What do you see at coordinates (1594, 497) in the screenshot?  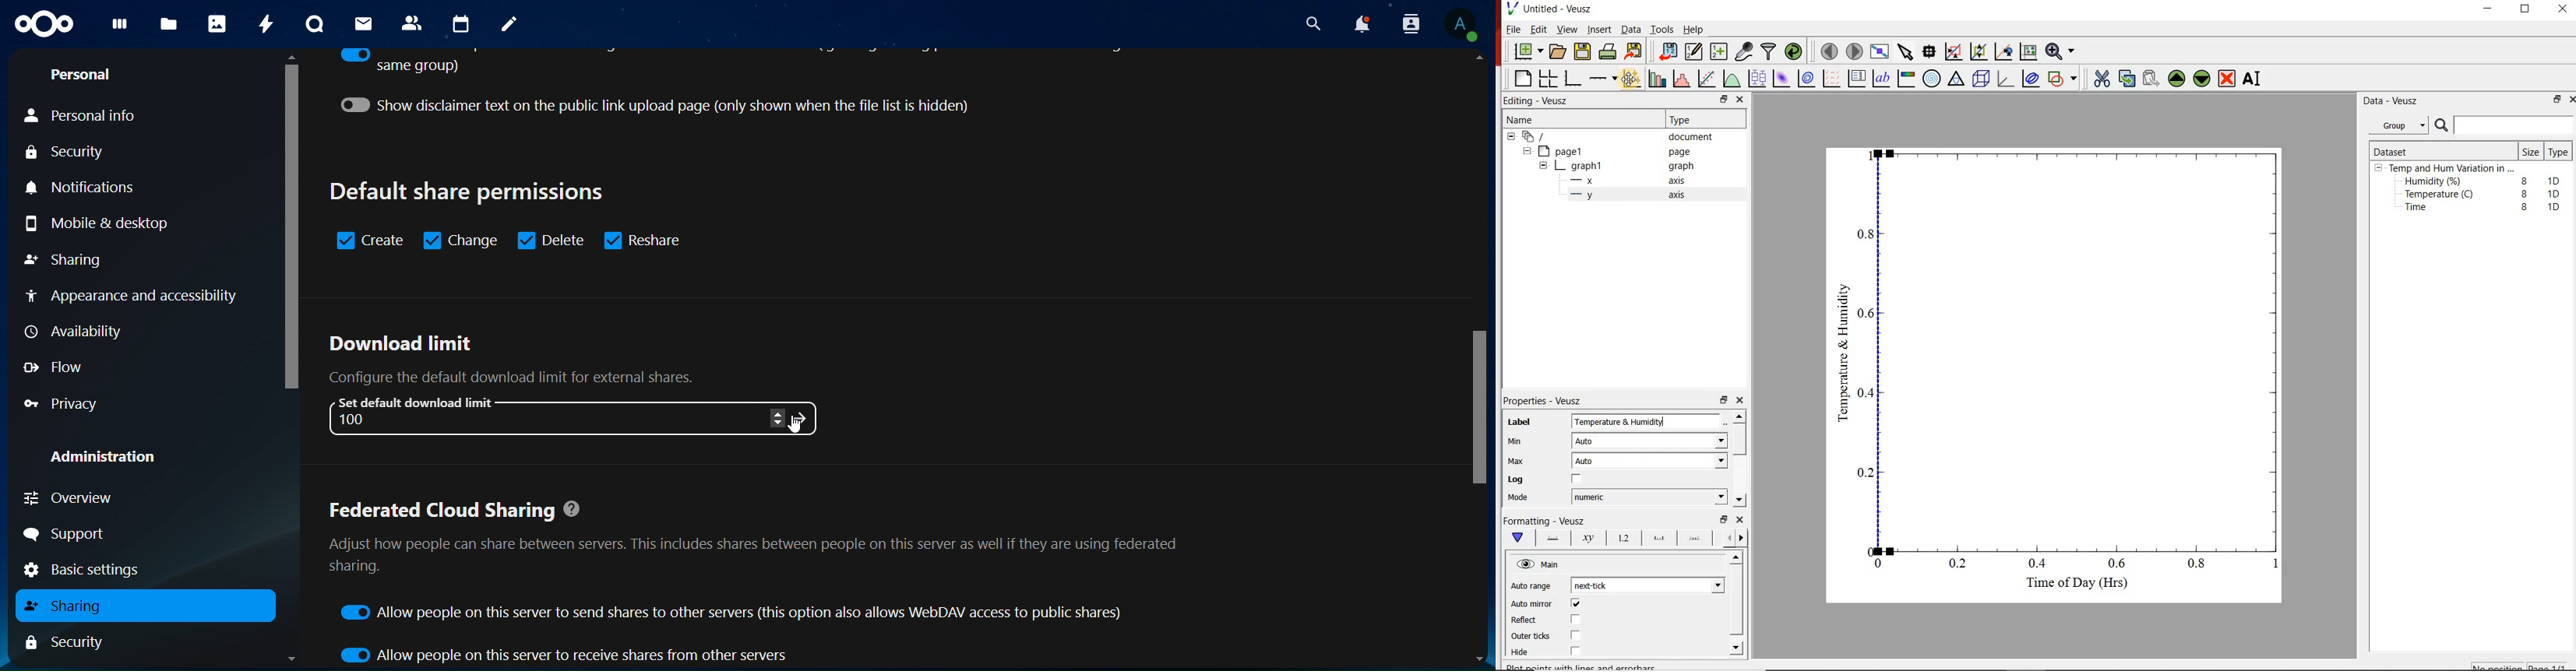 I see `datetime` at bounding box center [1594, 497].